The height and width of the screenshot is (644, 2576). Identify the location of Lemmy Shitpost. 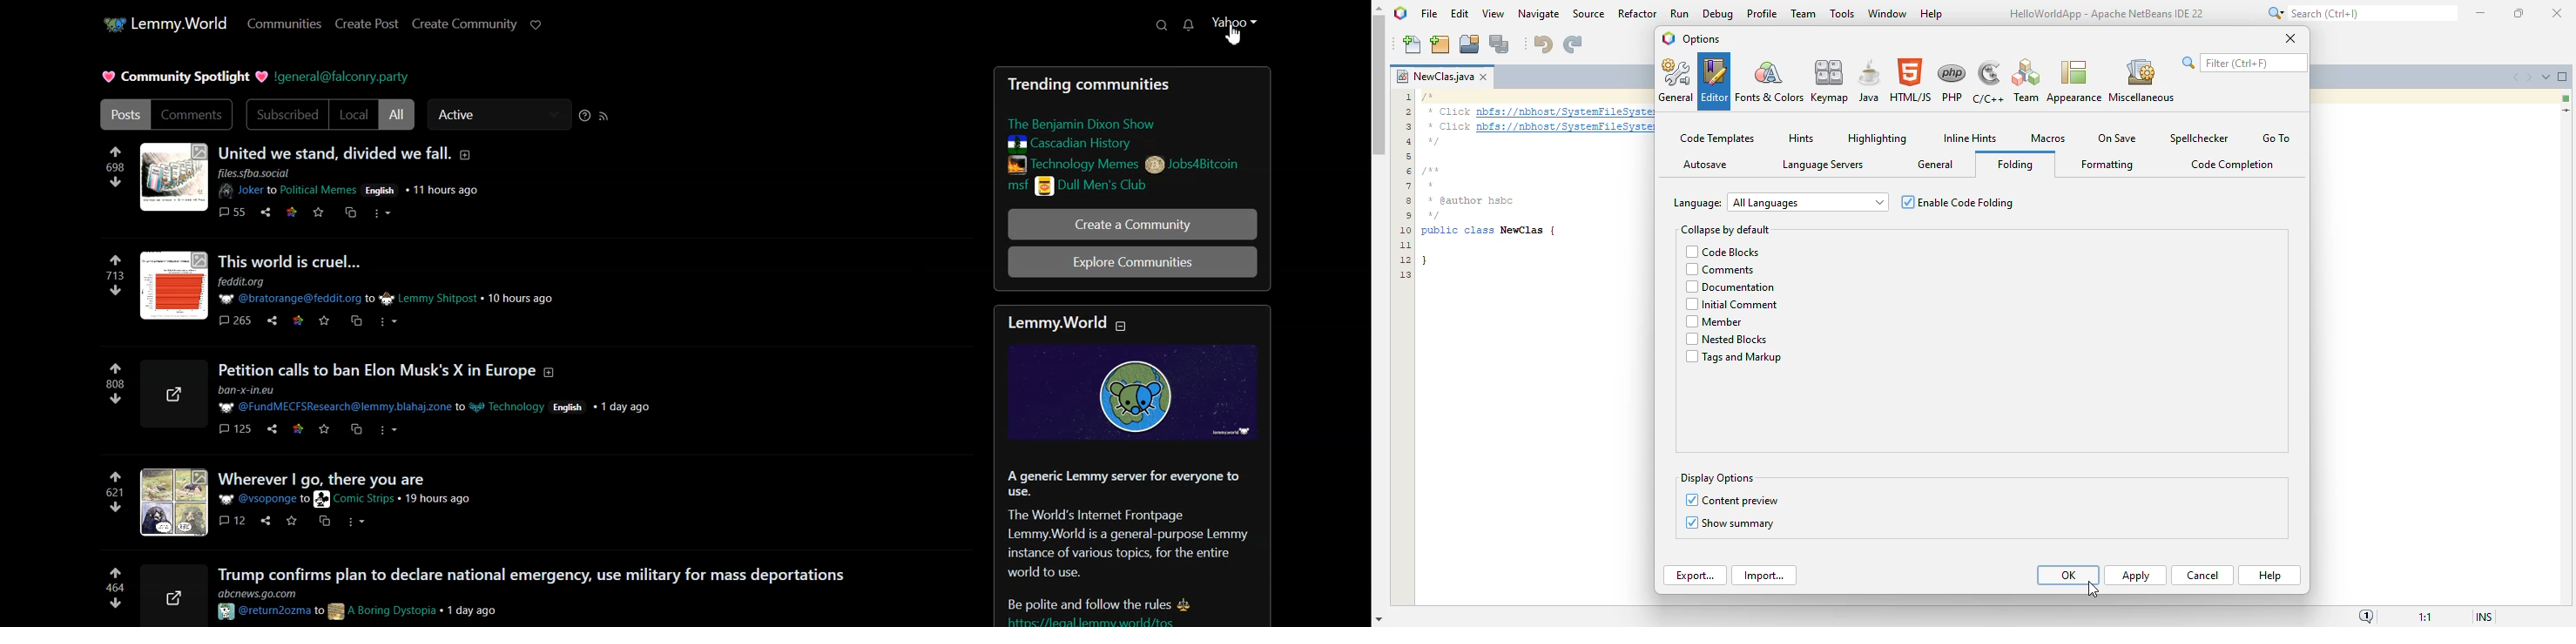
(438, 300).